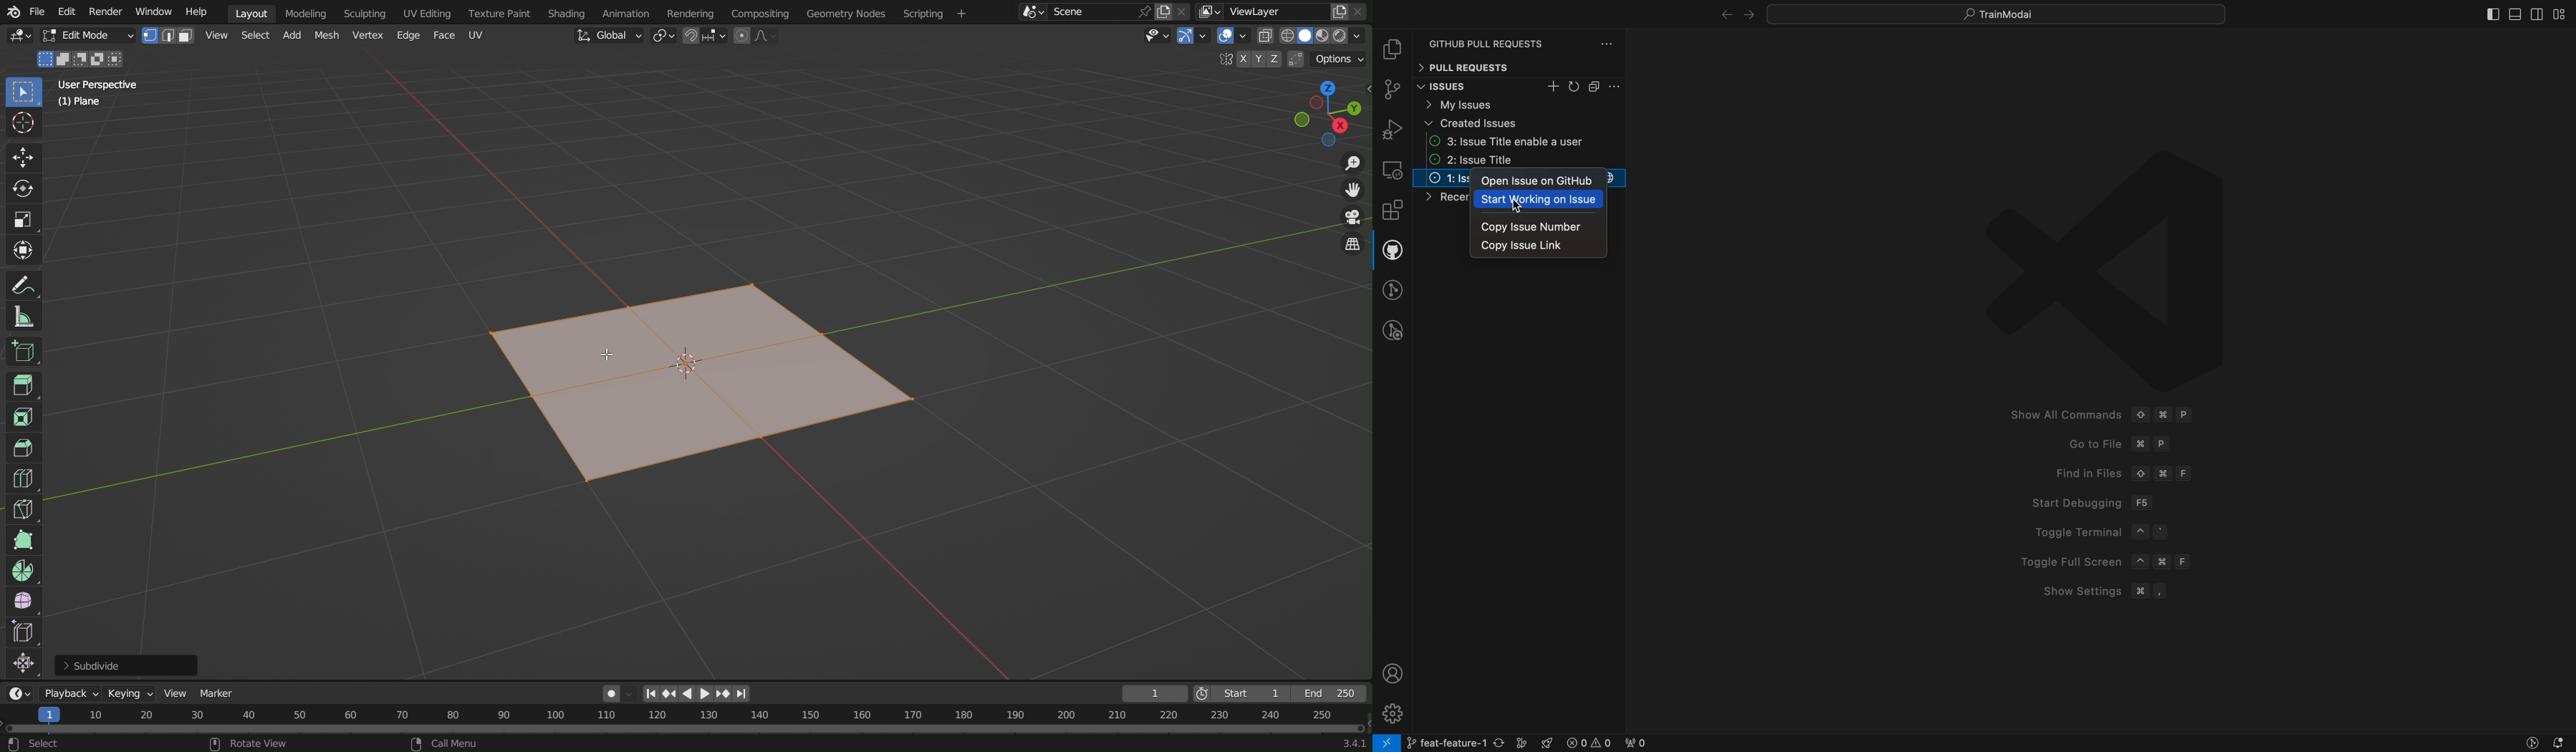 The height and width of the screenshot is (756, 2576). Describe the element at coordinates (1361, 12) in the screenshot. I see `close` at that location.